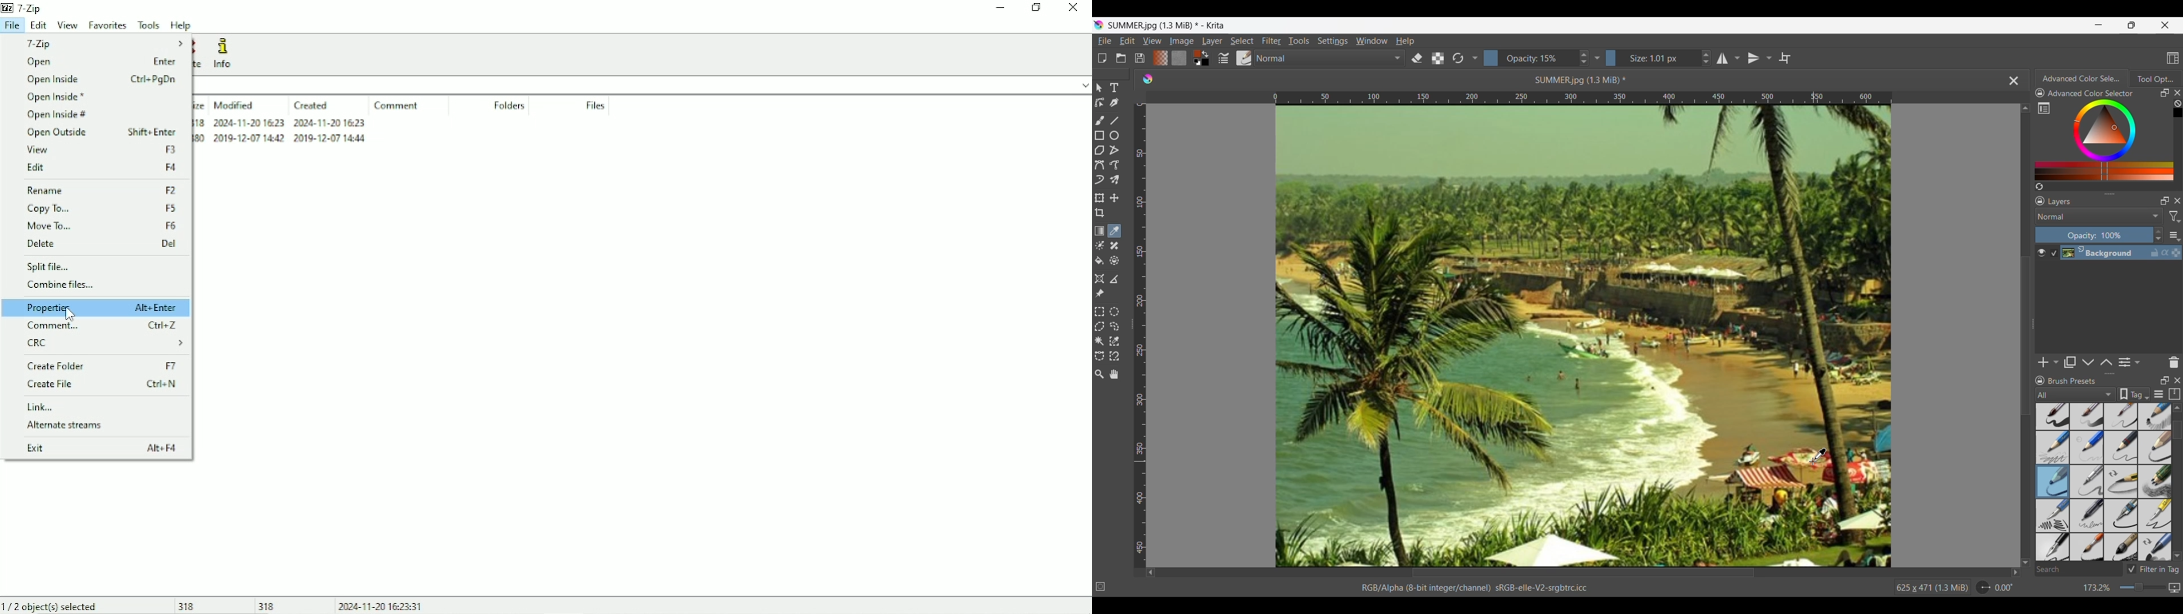 This screenshot has width=2184, height=616. Describe the element at coordinates (1753, 58) in the screenshot. I see `Vertical mirror tool` at that location.